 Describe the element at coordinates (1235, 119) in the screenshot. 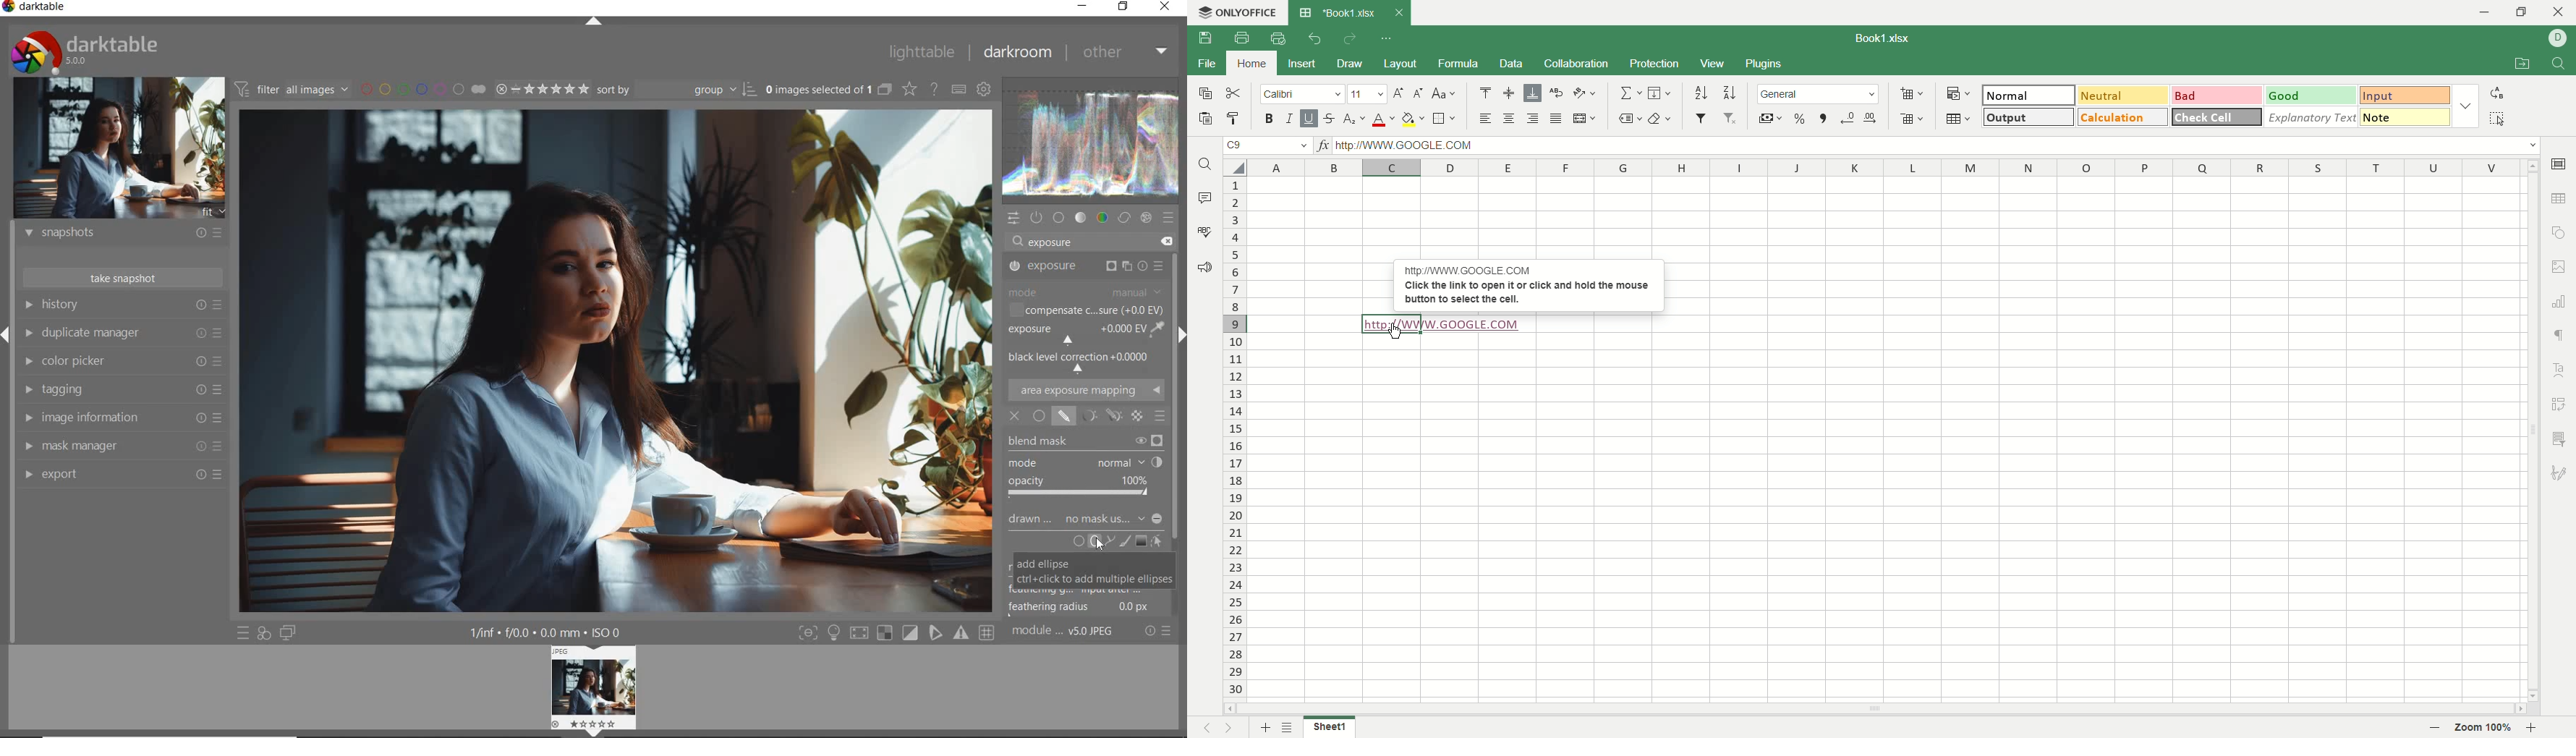

I see `copy style` at that location.